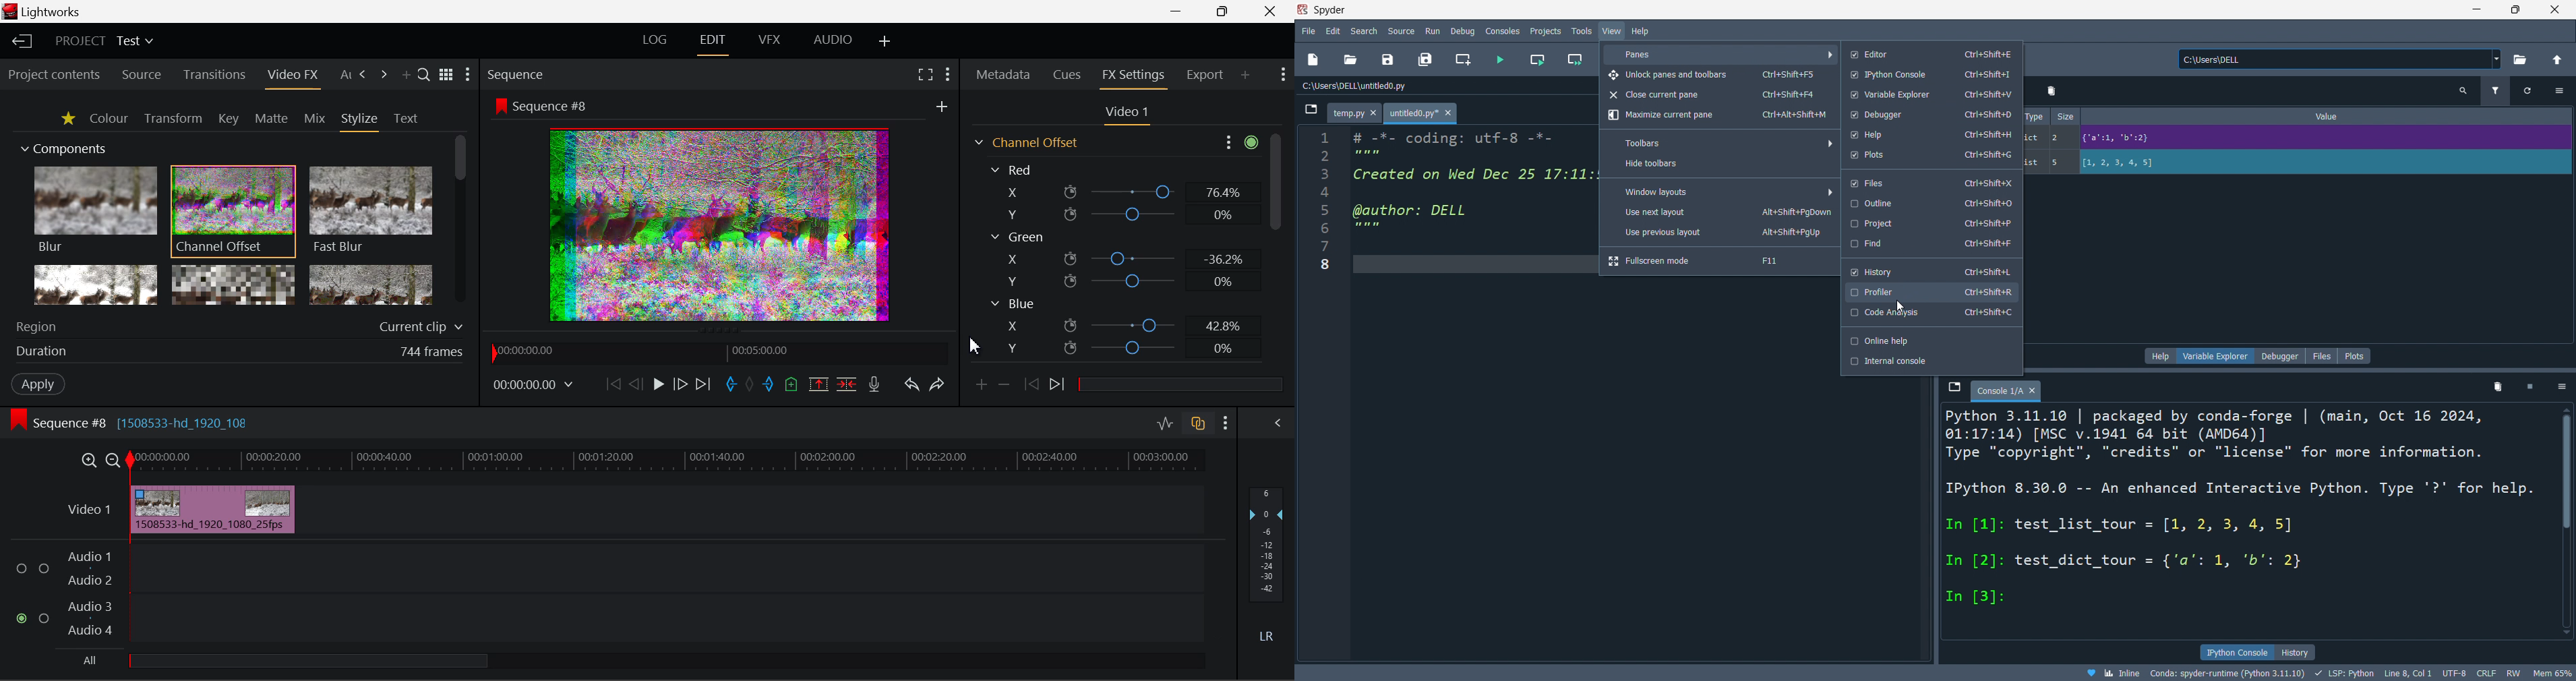 This screenshot has width=2576, height=700. I want to click on size, so click(2065, 140).